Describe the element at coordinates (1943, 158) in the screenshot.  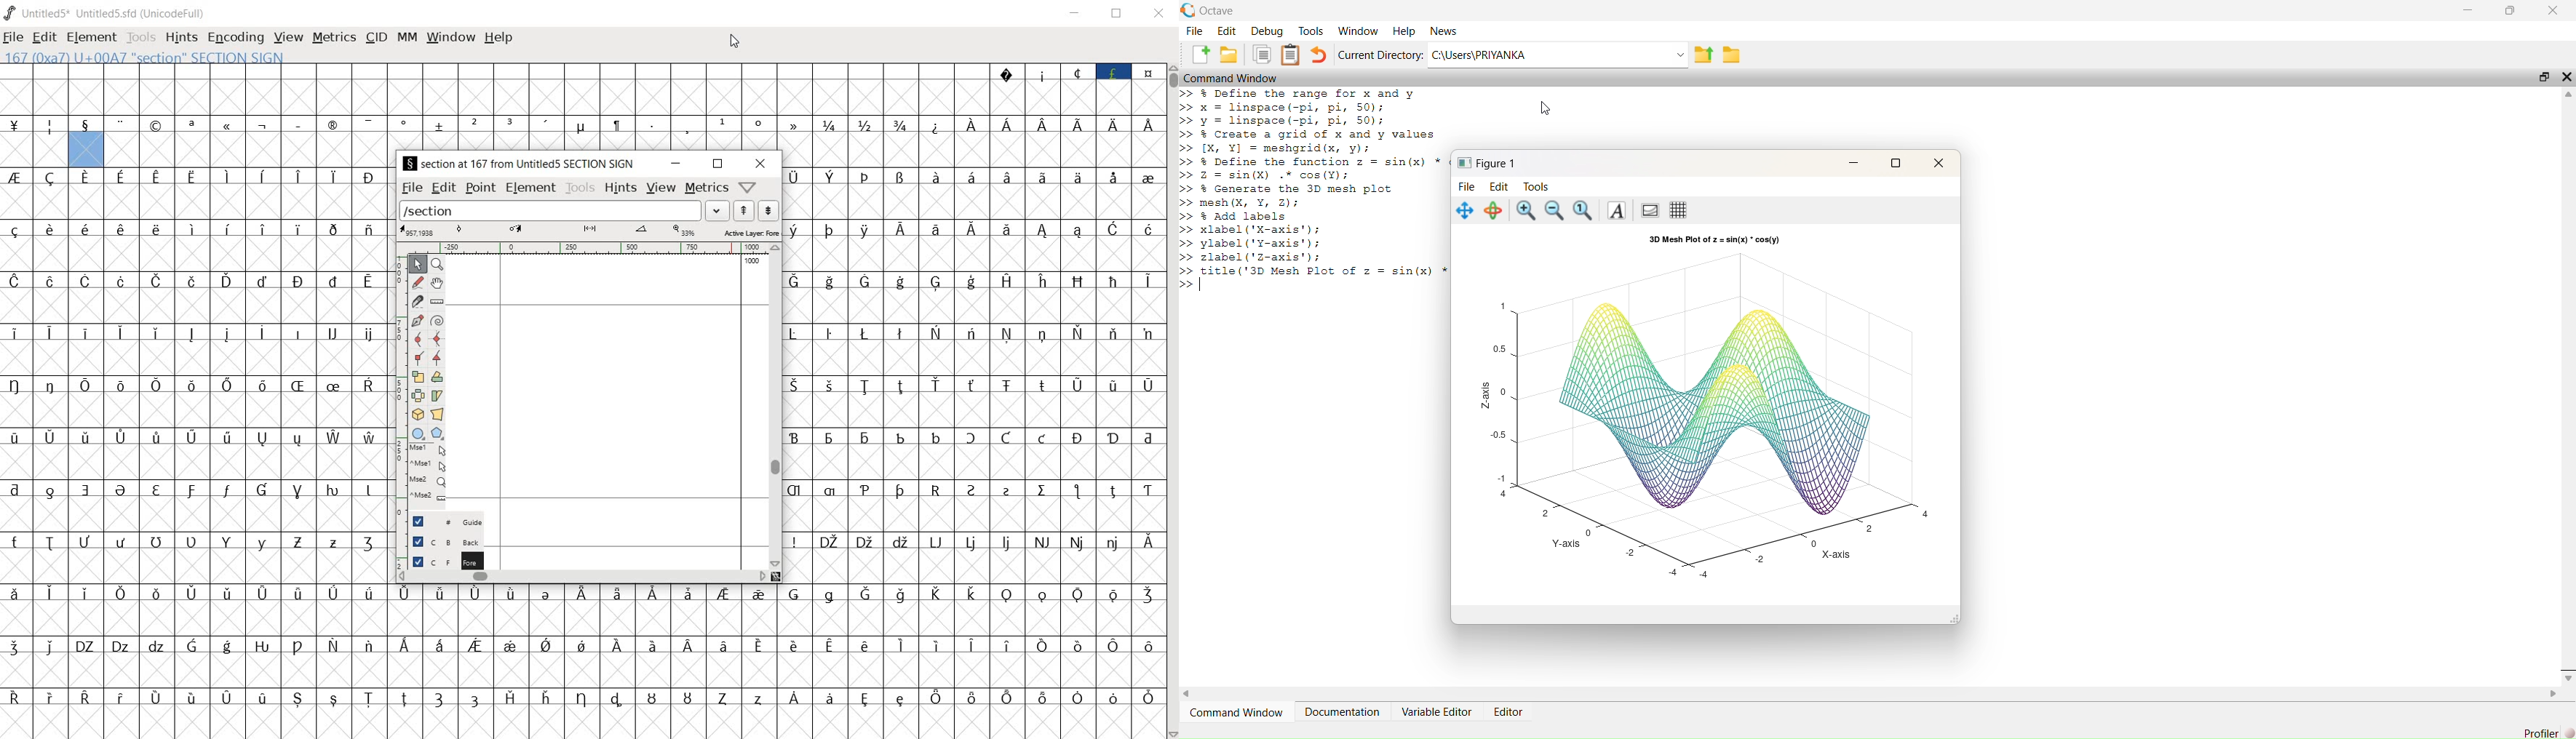
I see `Close` at that location.